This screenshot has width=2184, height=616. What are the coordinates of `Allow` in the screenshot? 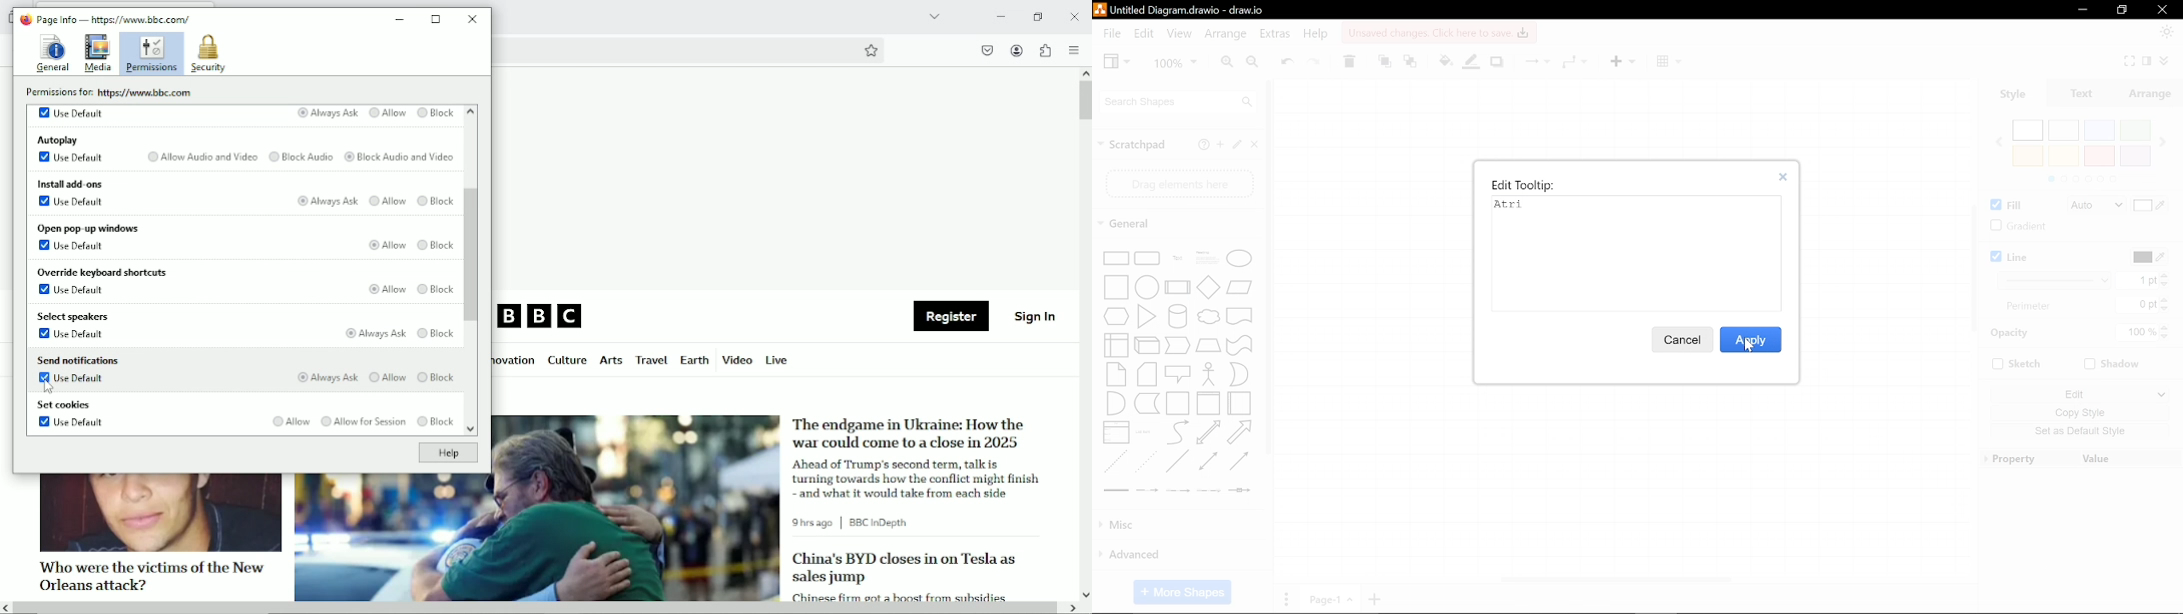 It's located at (289, 421).